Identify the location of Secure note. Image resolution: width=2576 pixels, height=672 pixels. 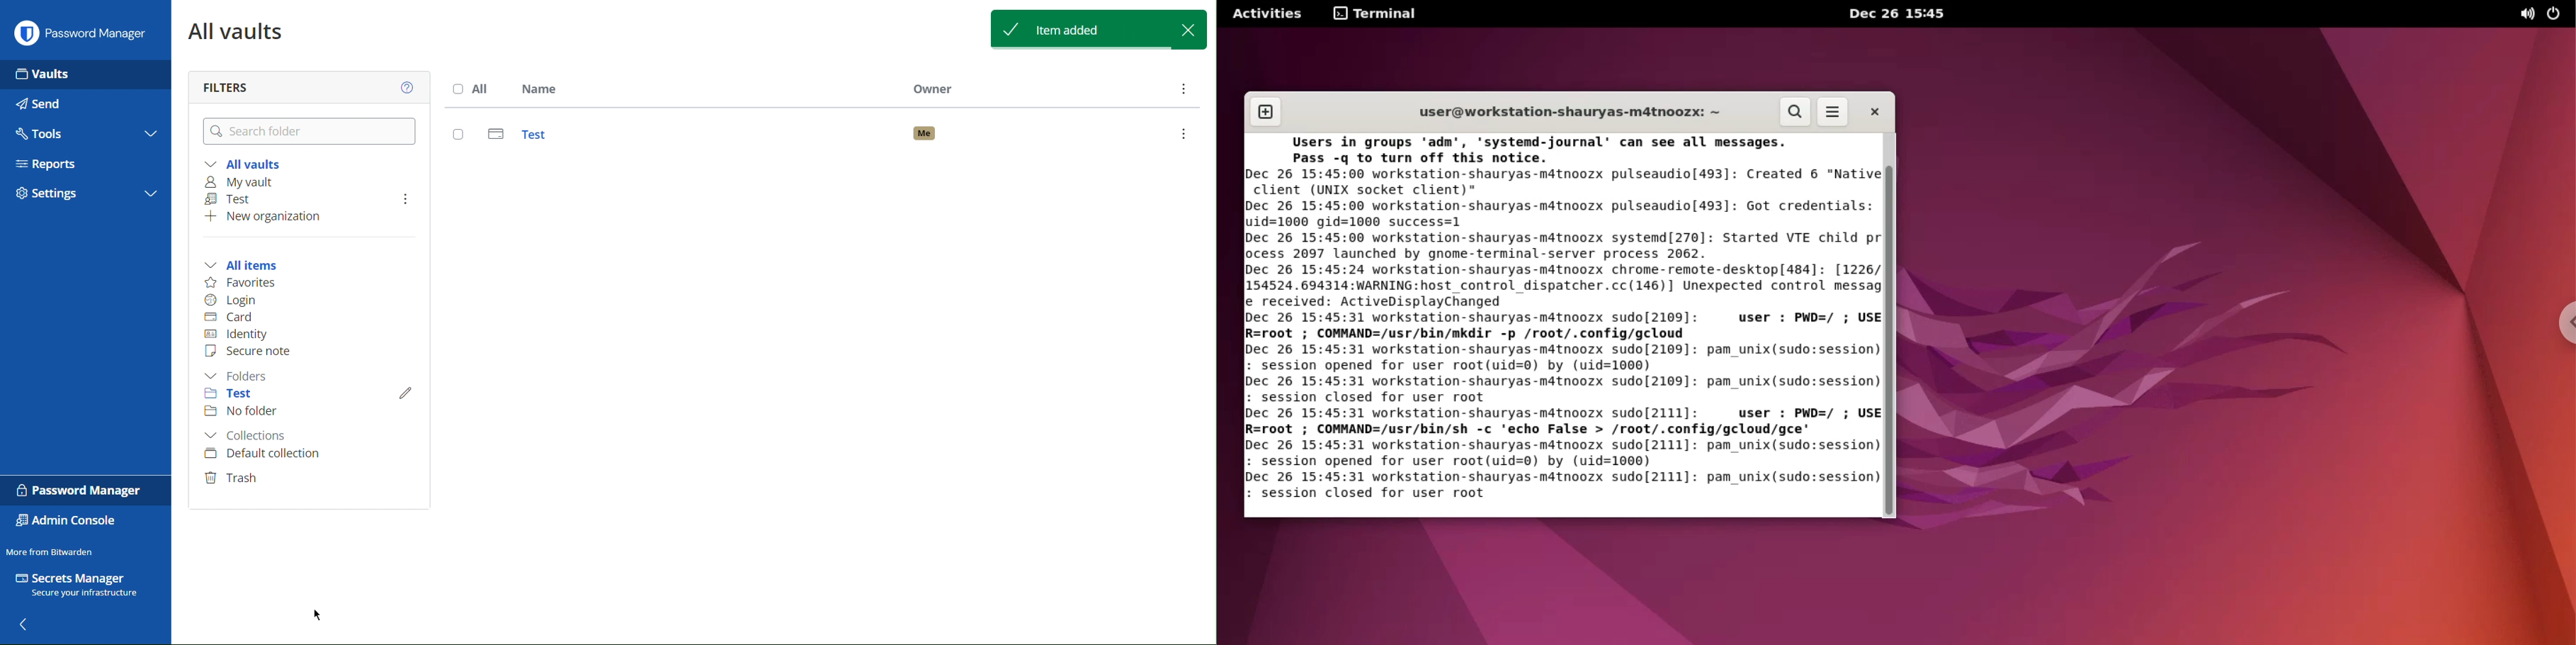
(256, 354).